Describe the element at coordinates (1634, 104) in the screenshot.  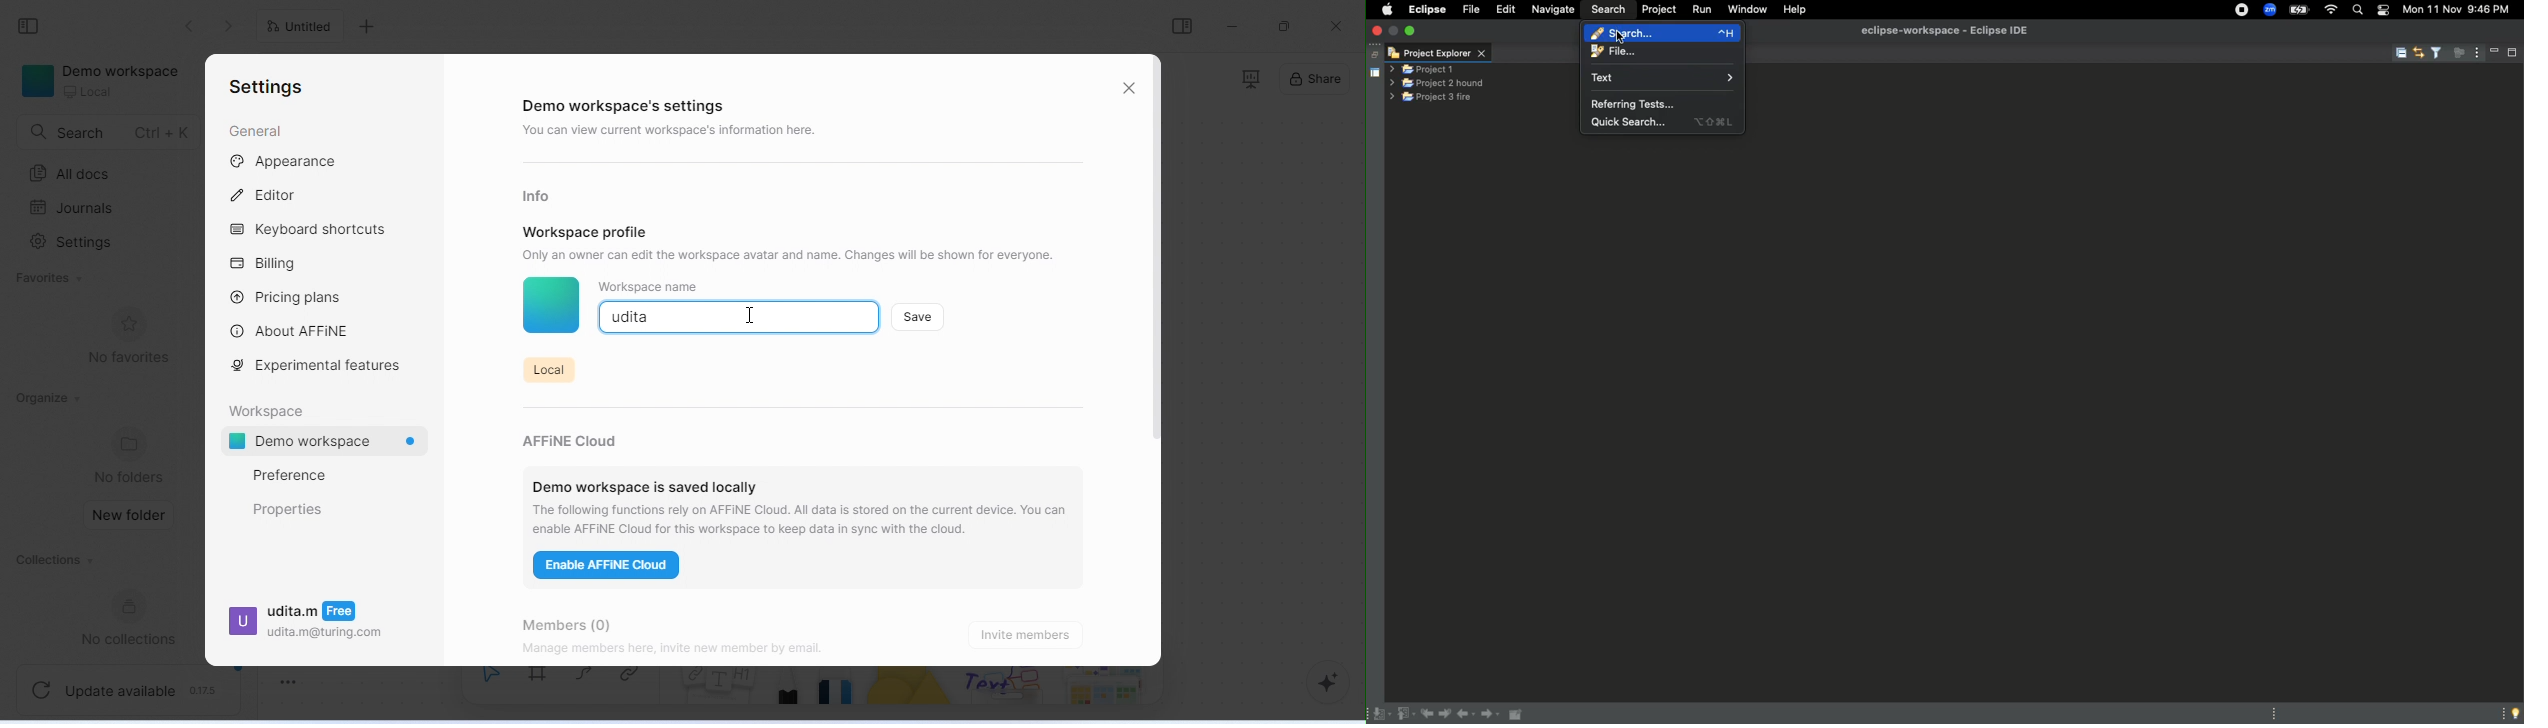
I see `Referring tests` at that location.